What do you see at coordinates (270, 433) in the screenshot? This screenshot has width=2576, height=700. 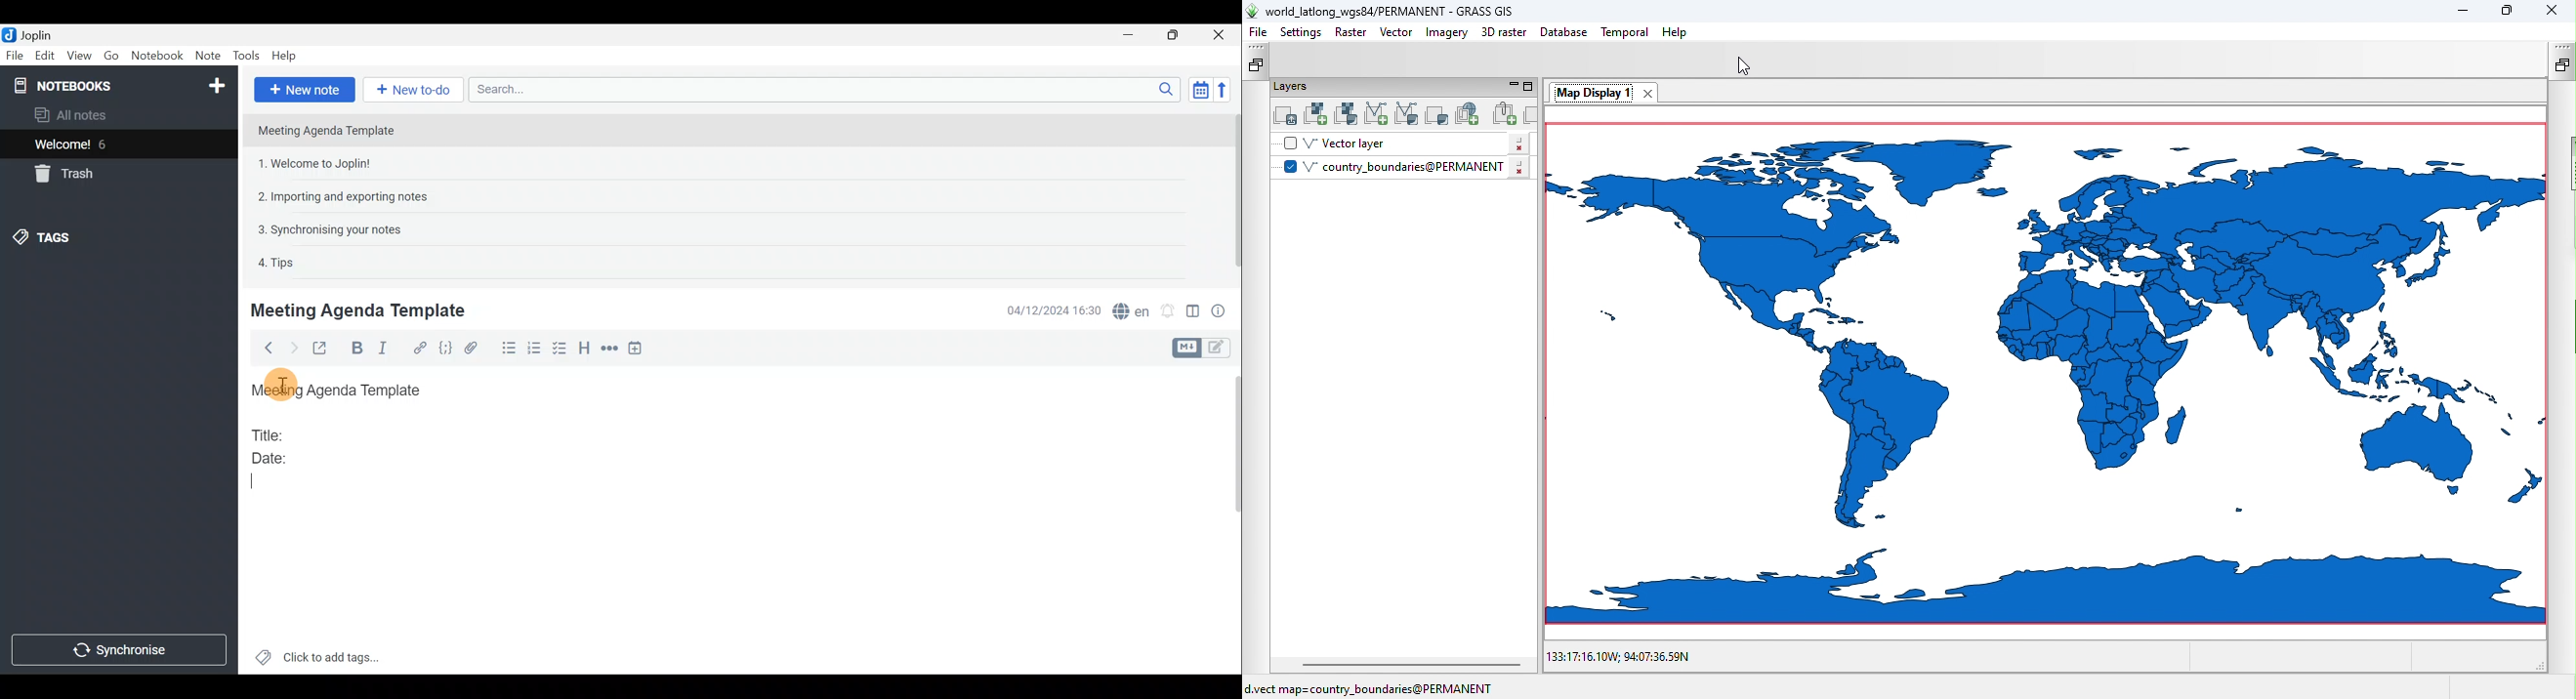 I see `Title:` at bounding box center [270, 433].